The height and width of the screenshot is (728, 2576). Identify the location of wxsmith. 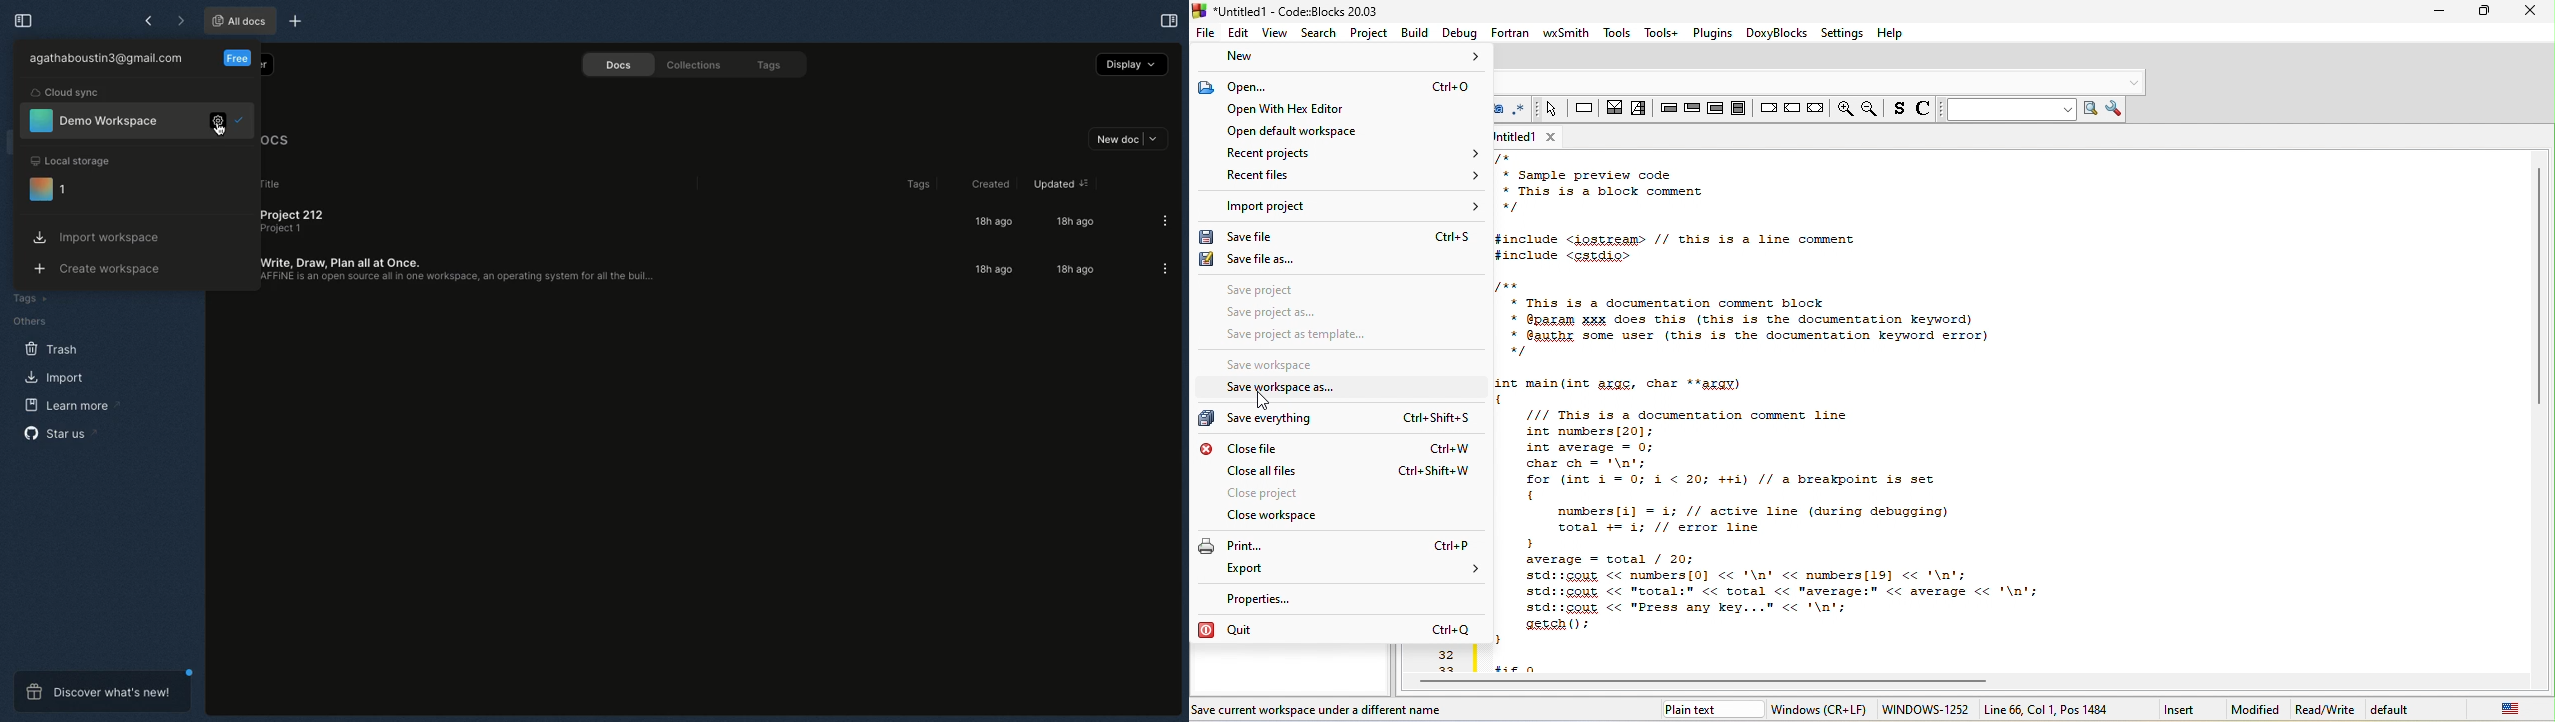
(1567, 34).